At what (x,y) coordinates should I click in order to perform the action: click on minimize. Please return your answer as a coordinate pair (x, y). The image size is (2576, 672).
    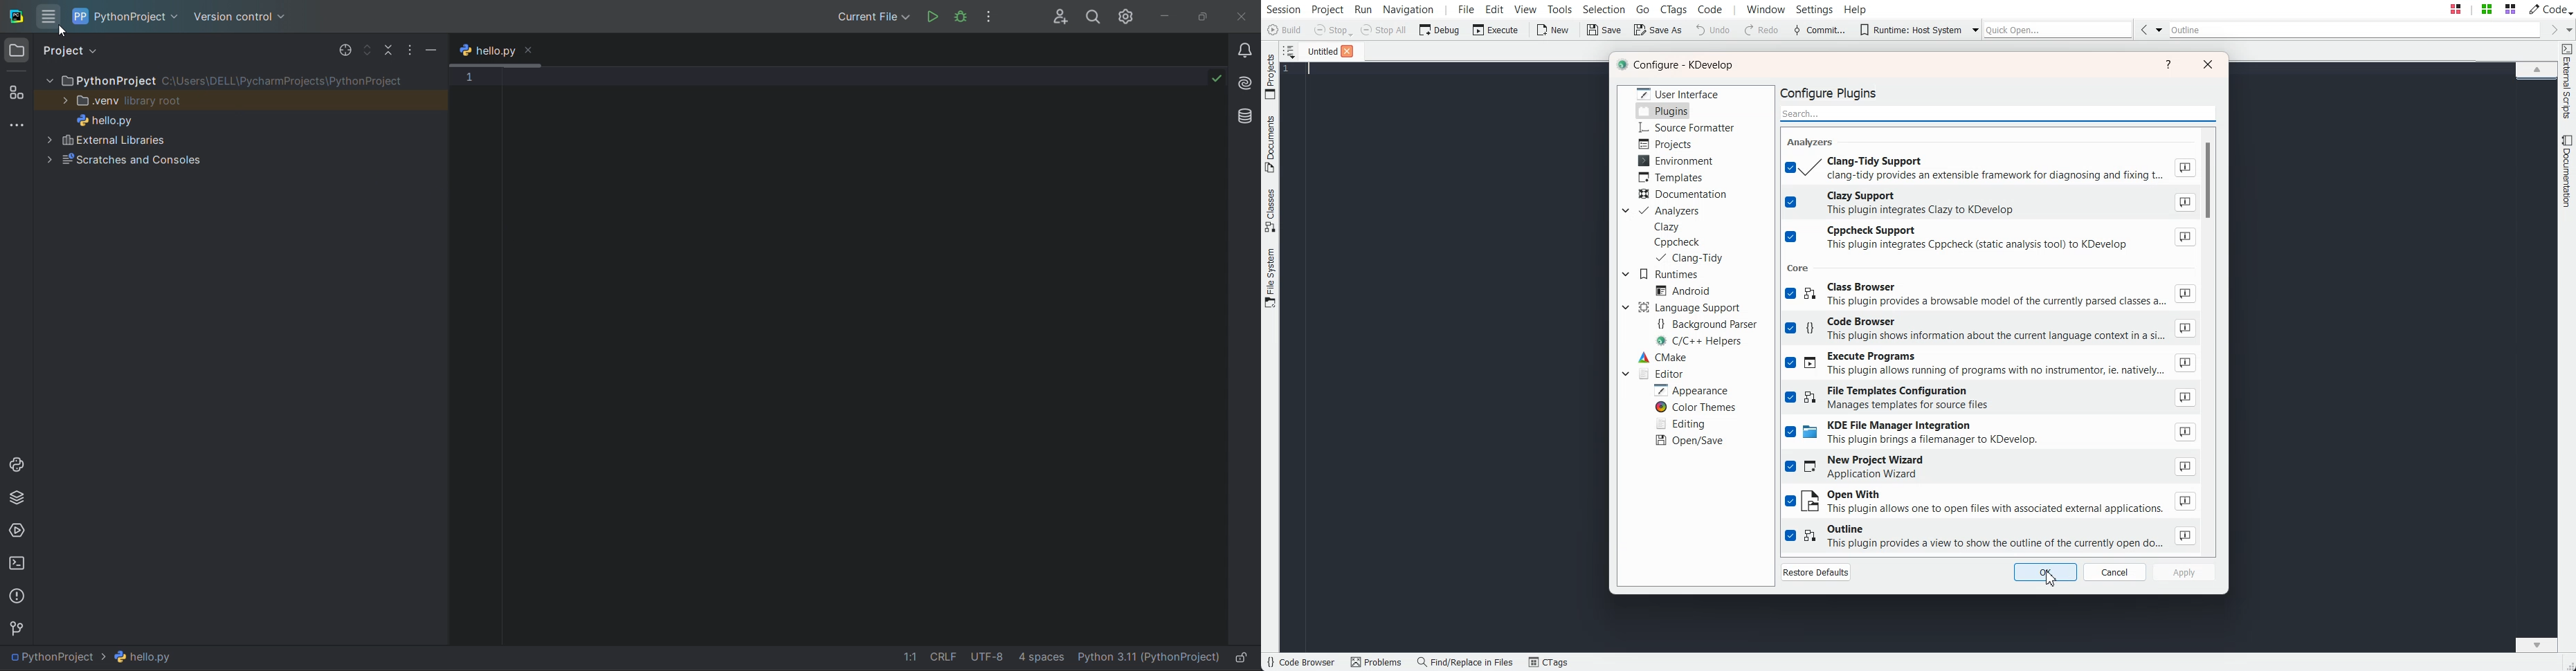
    Looking at the image, I should click on (434, 51).